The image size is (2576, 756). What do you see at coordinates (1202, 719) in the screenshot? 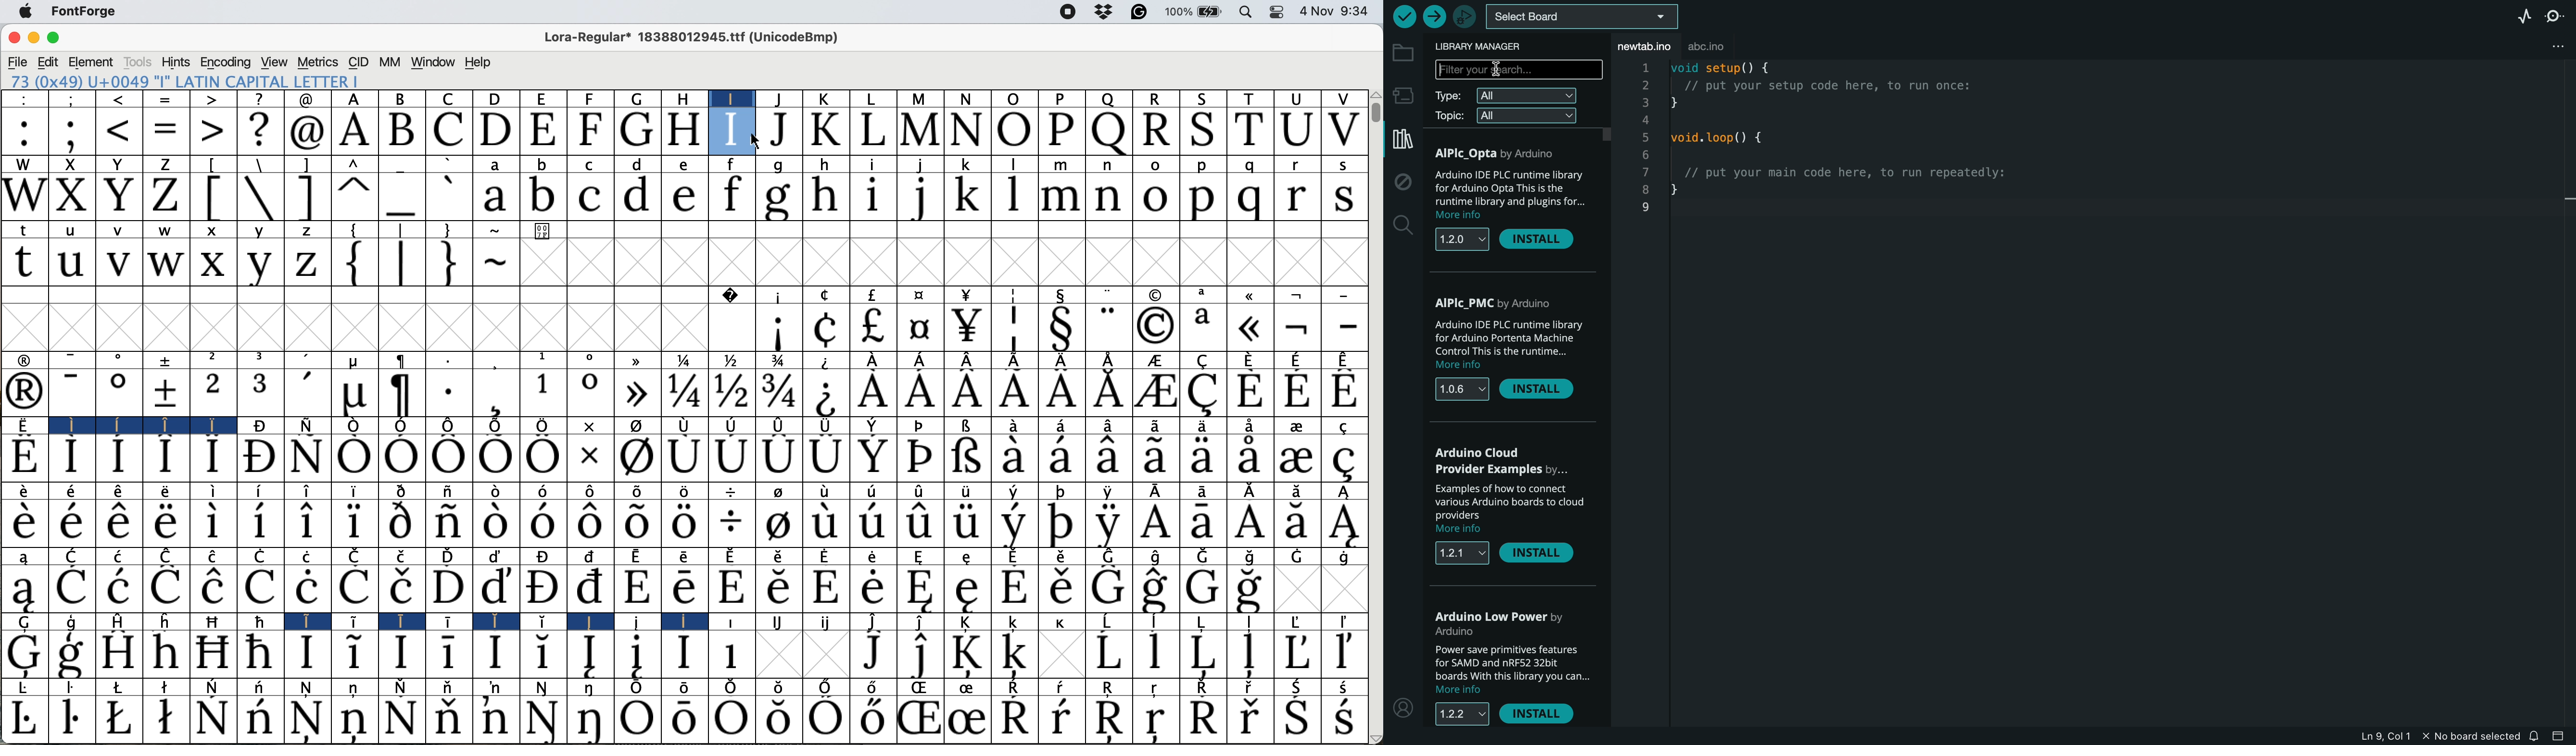
I see `Symbol` at bounding box center [1202, 719].